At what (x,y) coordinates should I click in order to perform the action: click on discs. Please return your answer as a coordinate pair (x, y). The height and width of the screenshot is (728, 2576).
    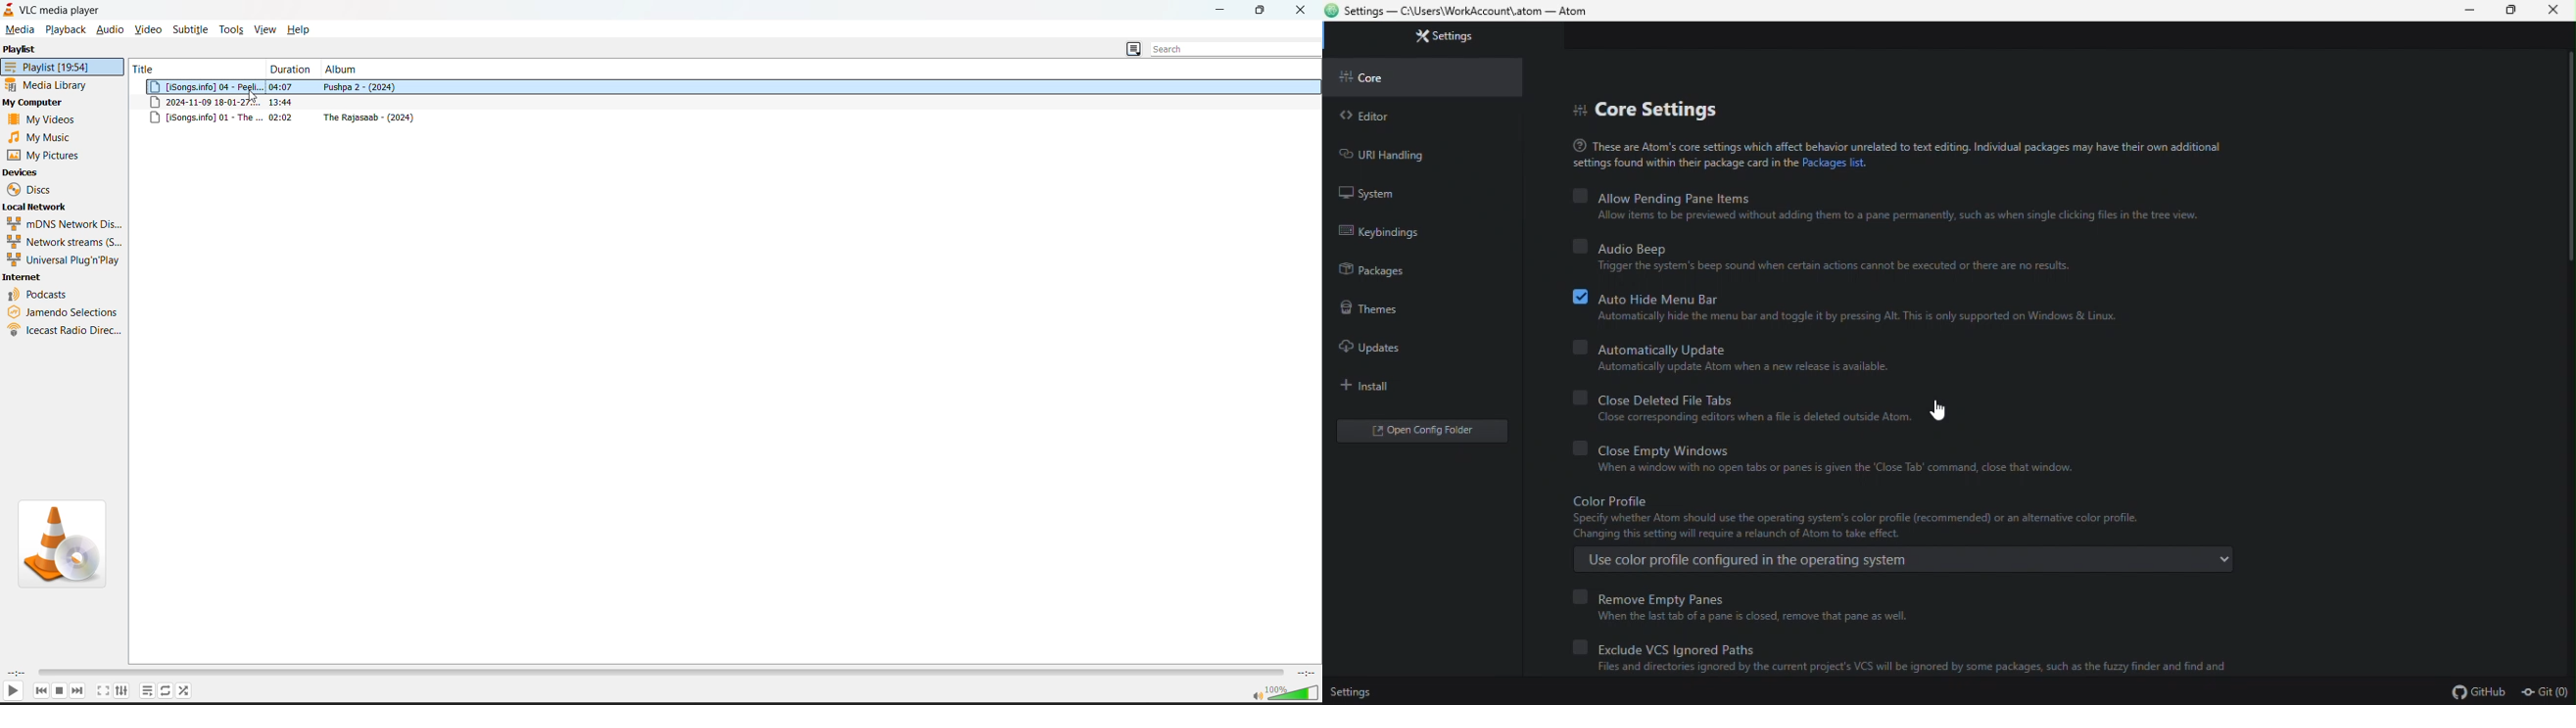
    Looking at the image, I should click on (41, 191).